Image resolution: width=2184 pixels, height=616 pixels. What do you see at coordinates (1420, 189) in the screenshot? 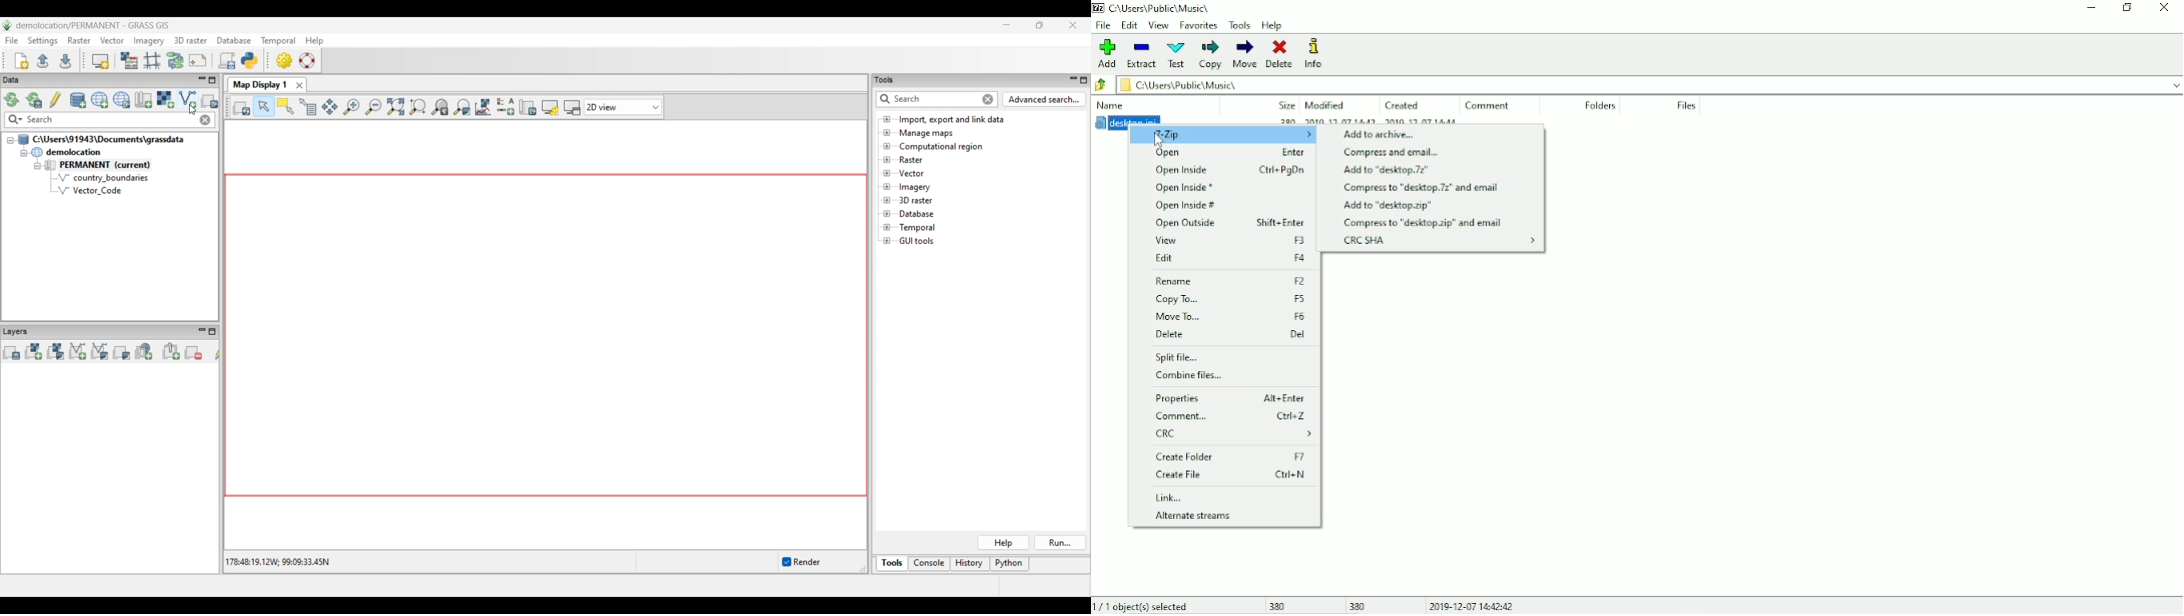
I see `Compress to "desktop.7z" and email` at bounding box center [1420, 189].